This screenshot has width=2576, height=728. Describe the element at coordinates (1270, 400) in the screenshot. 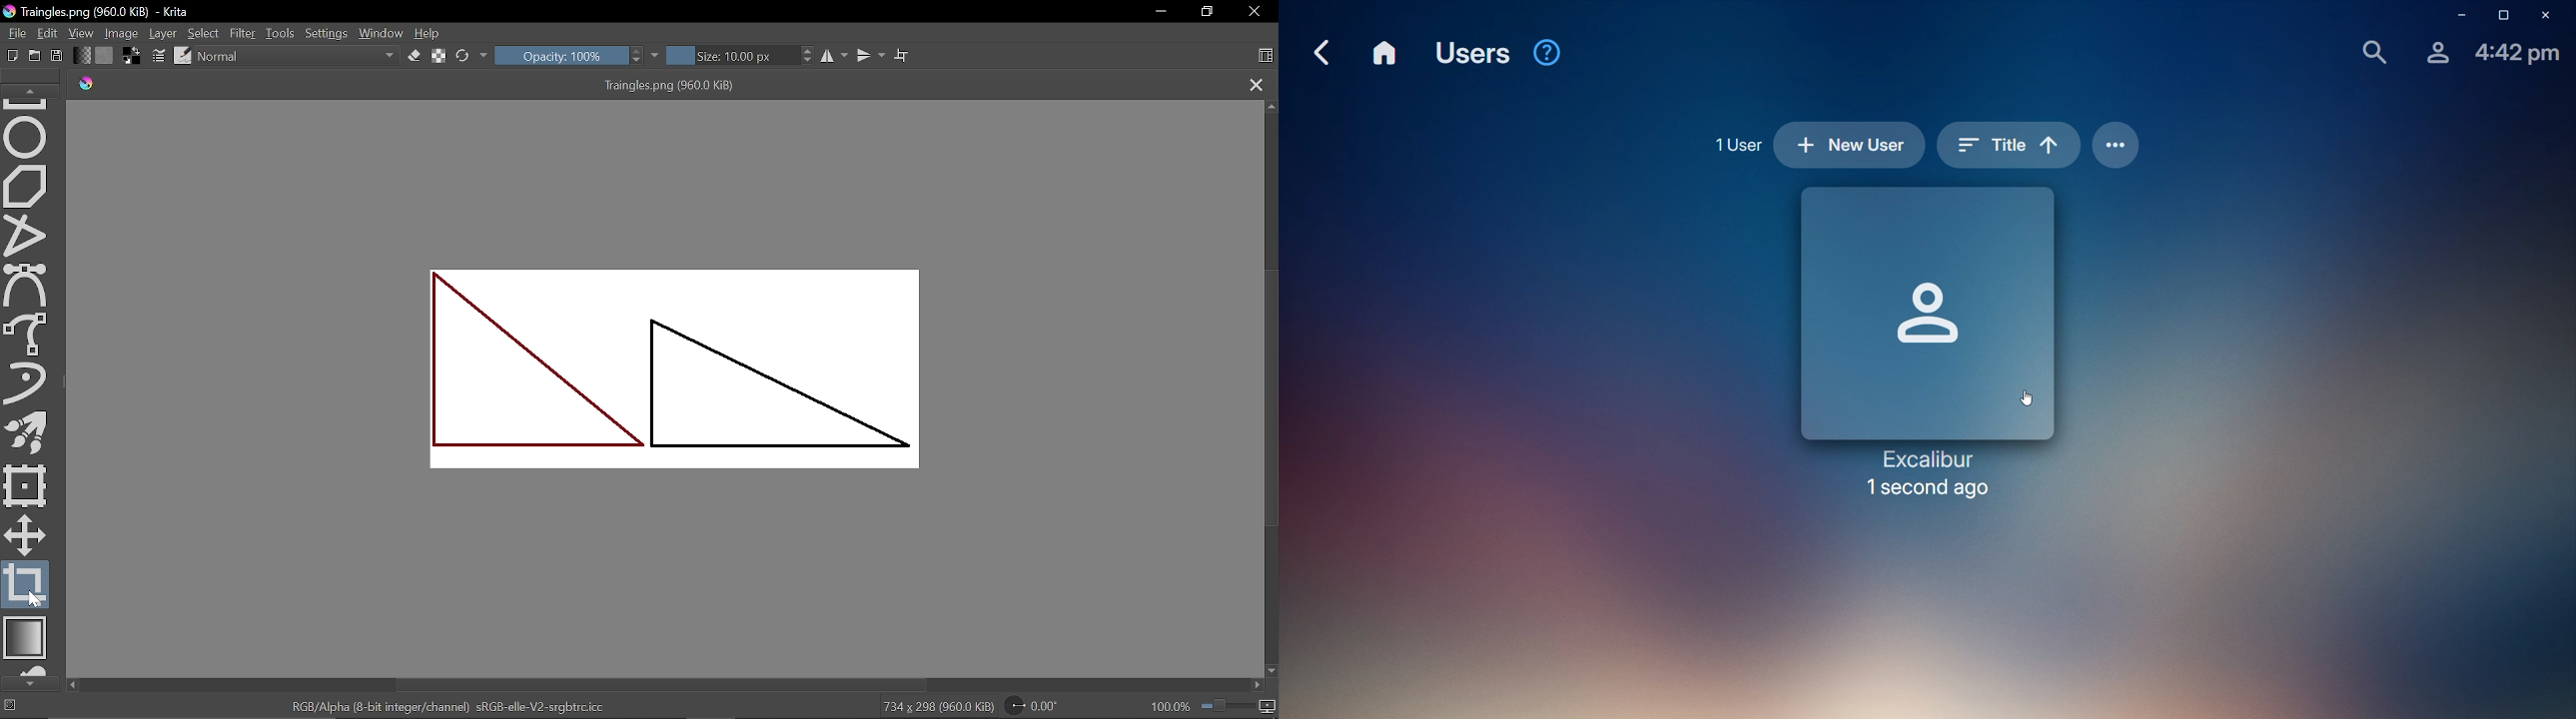

I see `Scroll bar` at that location.